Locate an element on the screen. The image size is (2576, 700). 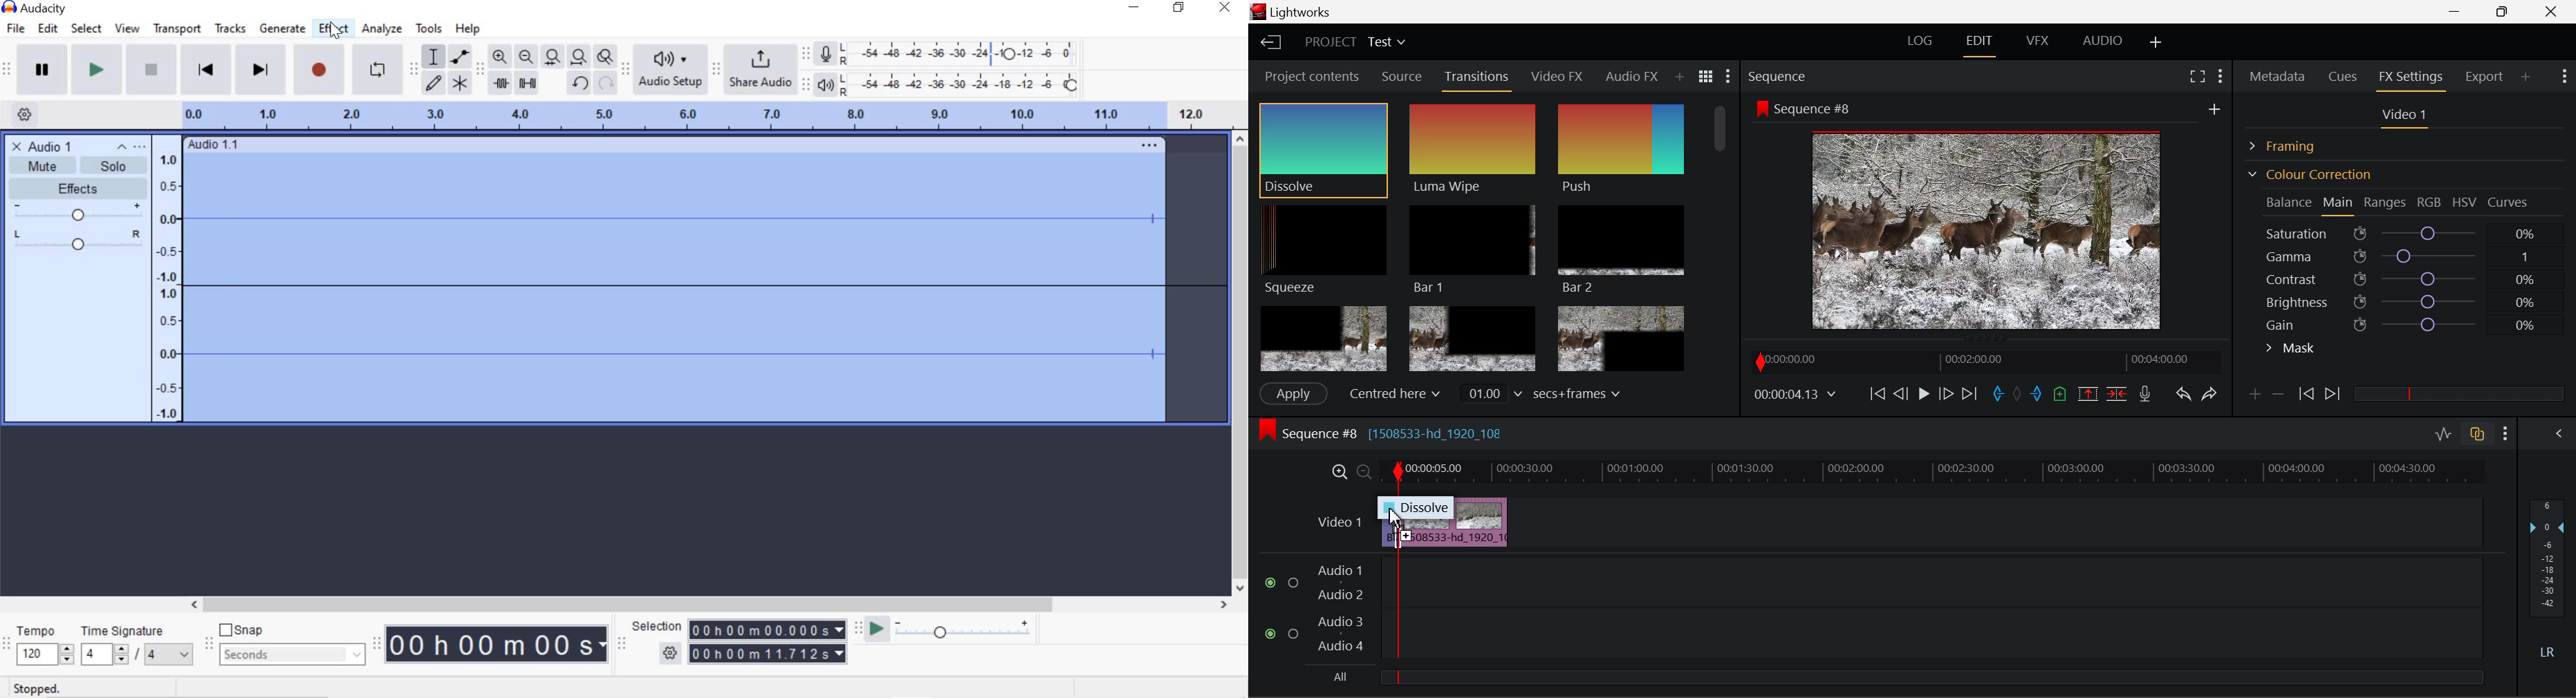
Frame Time is located at coordinates (1796, 395).